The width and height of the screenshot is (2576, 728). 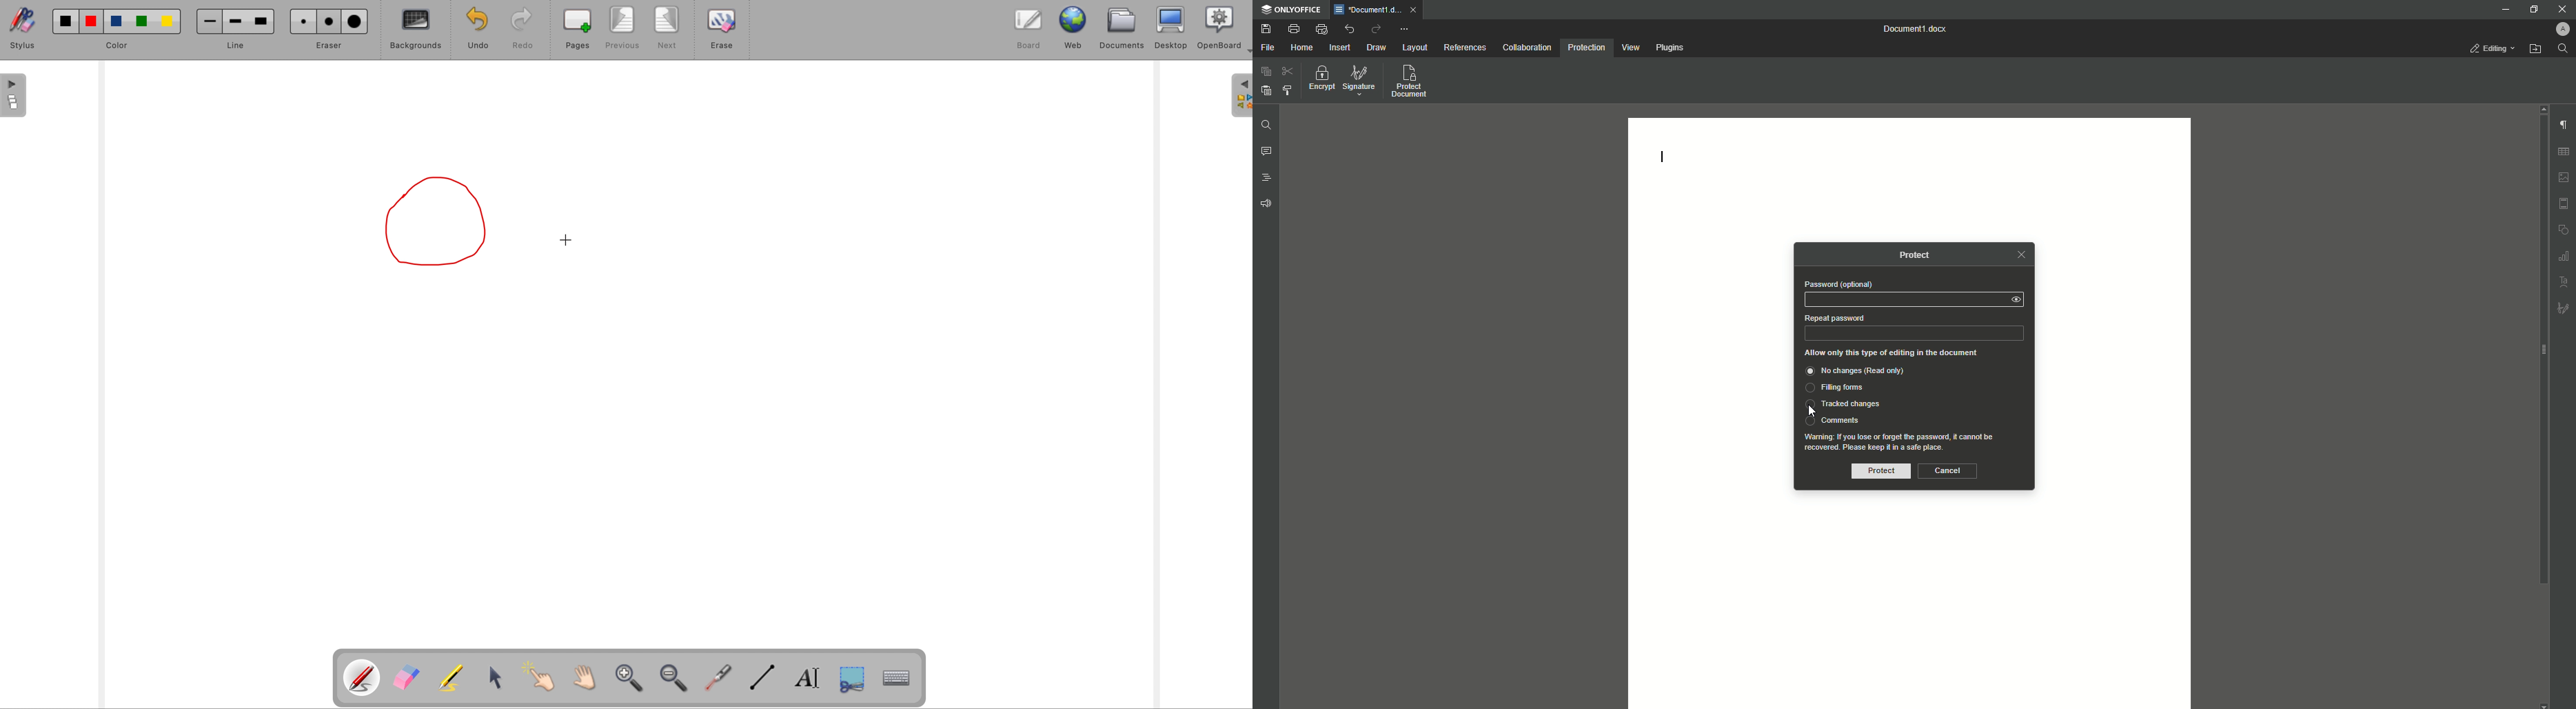 I want to click on Signature, so click(x=1359, y=81).